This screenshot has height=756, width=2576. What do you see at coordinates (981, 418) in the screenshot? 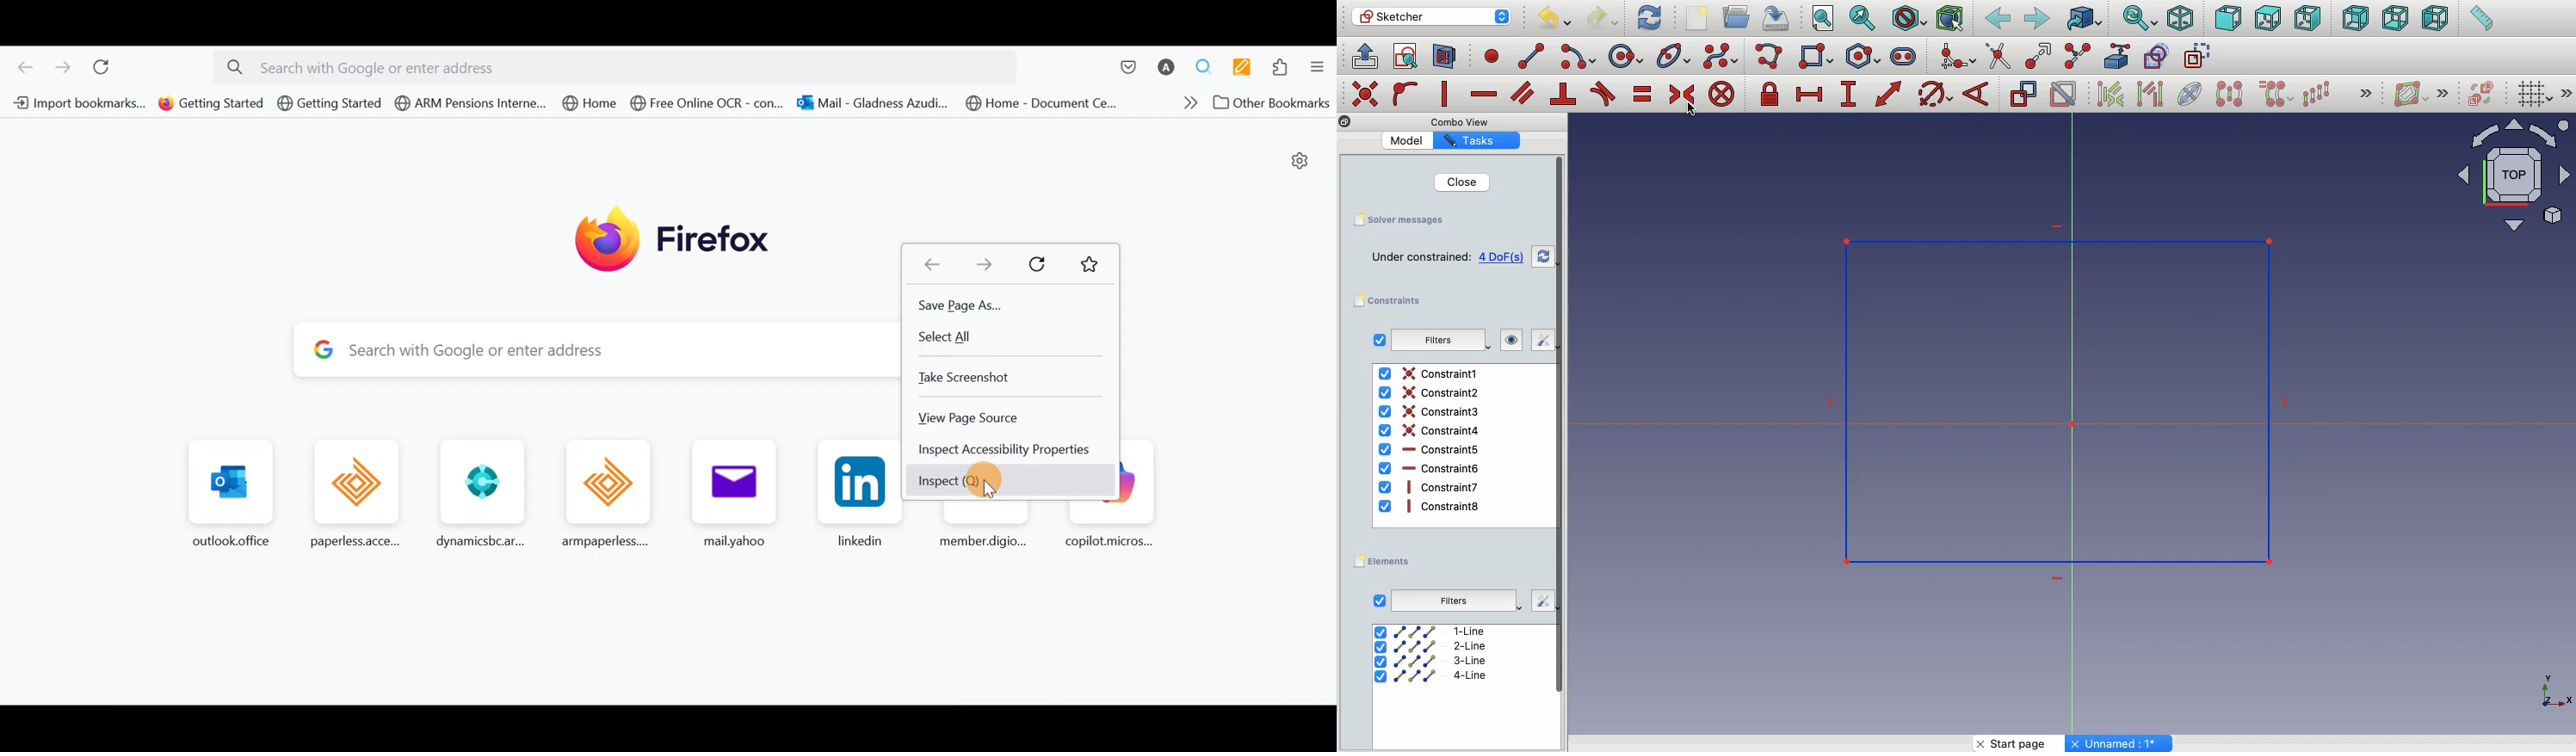
I see `View page source` at bounding box center [981, 418].